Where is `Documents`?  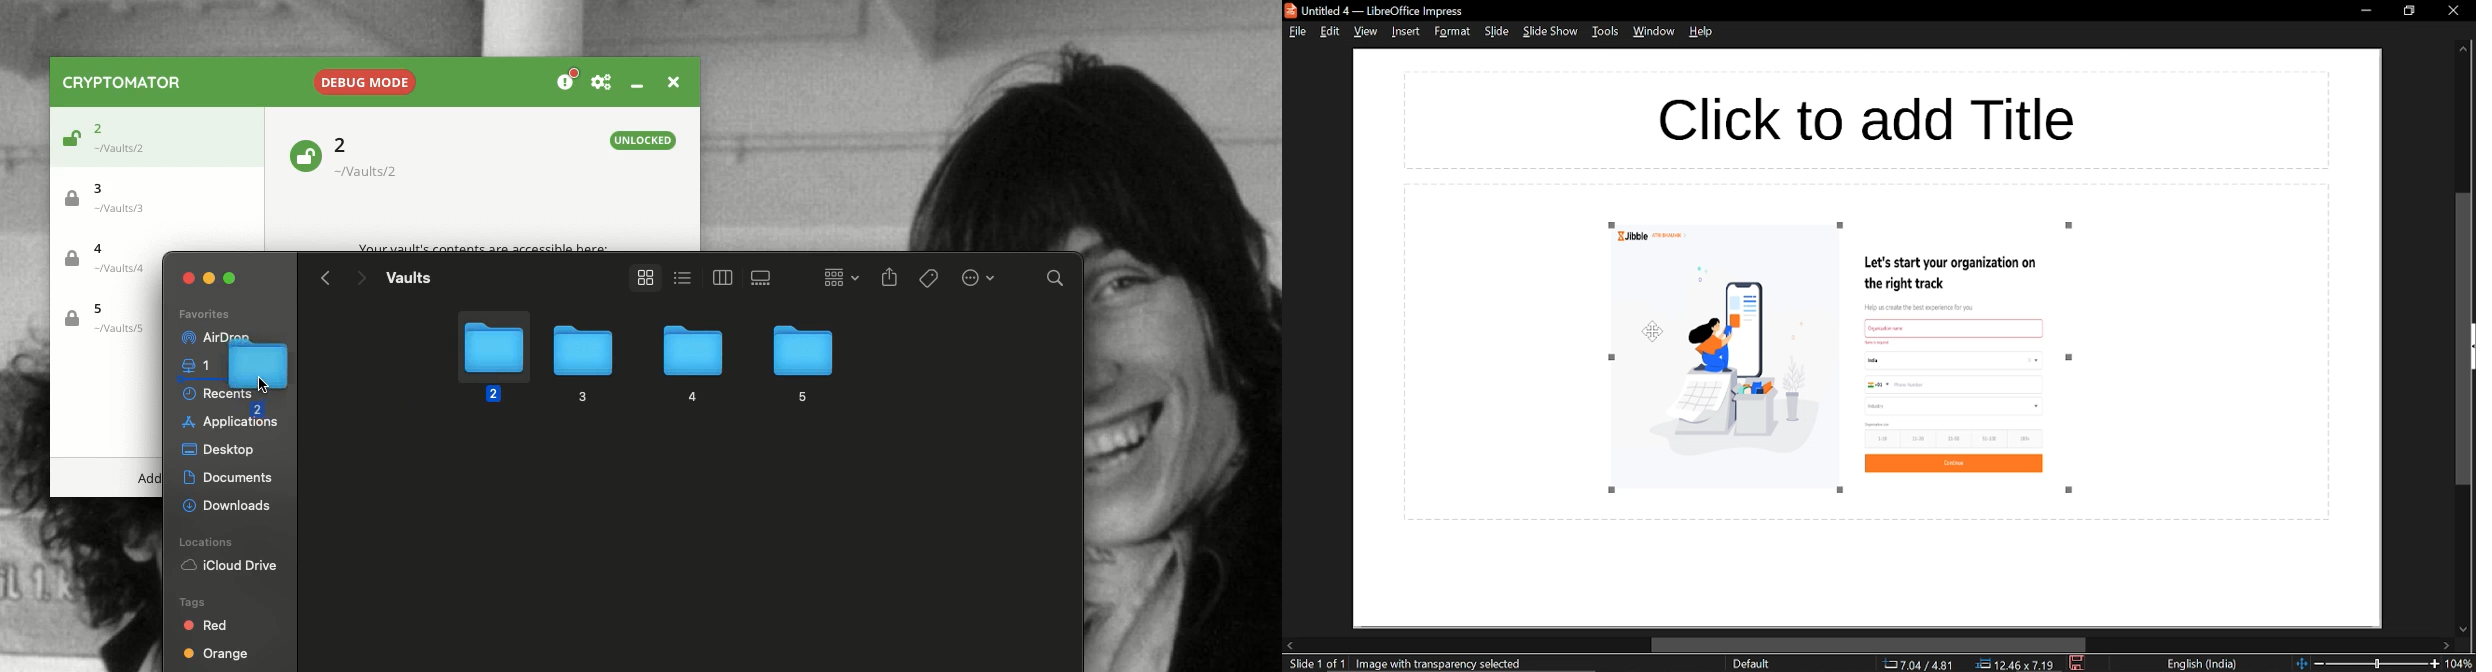
Documents is located at coordinates (231, 478).